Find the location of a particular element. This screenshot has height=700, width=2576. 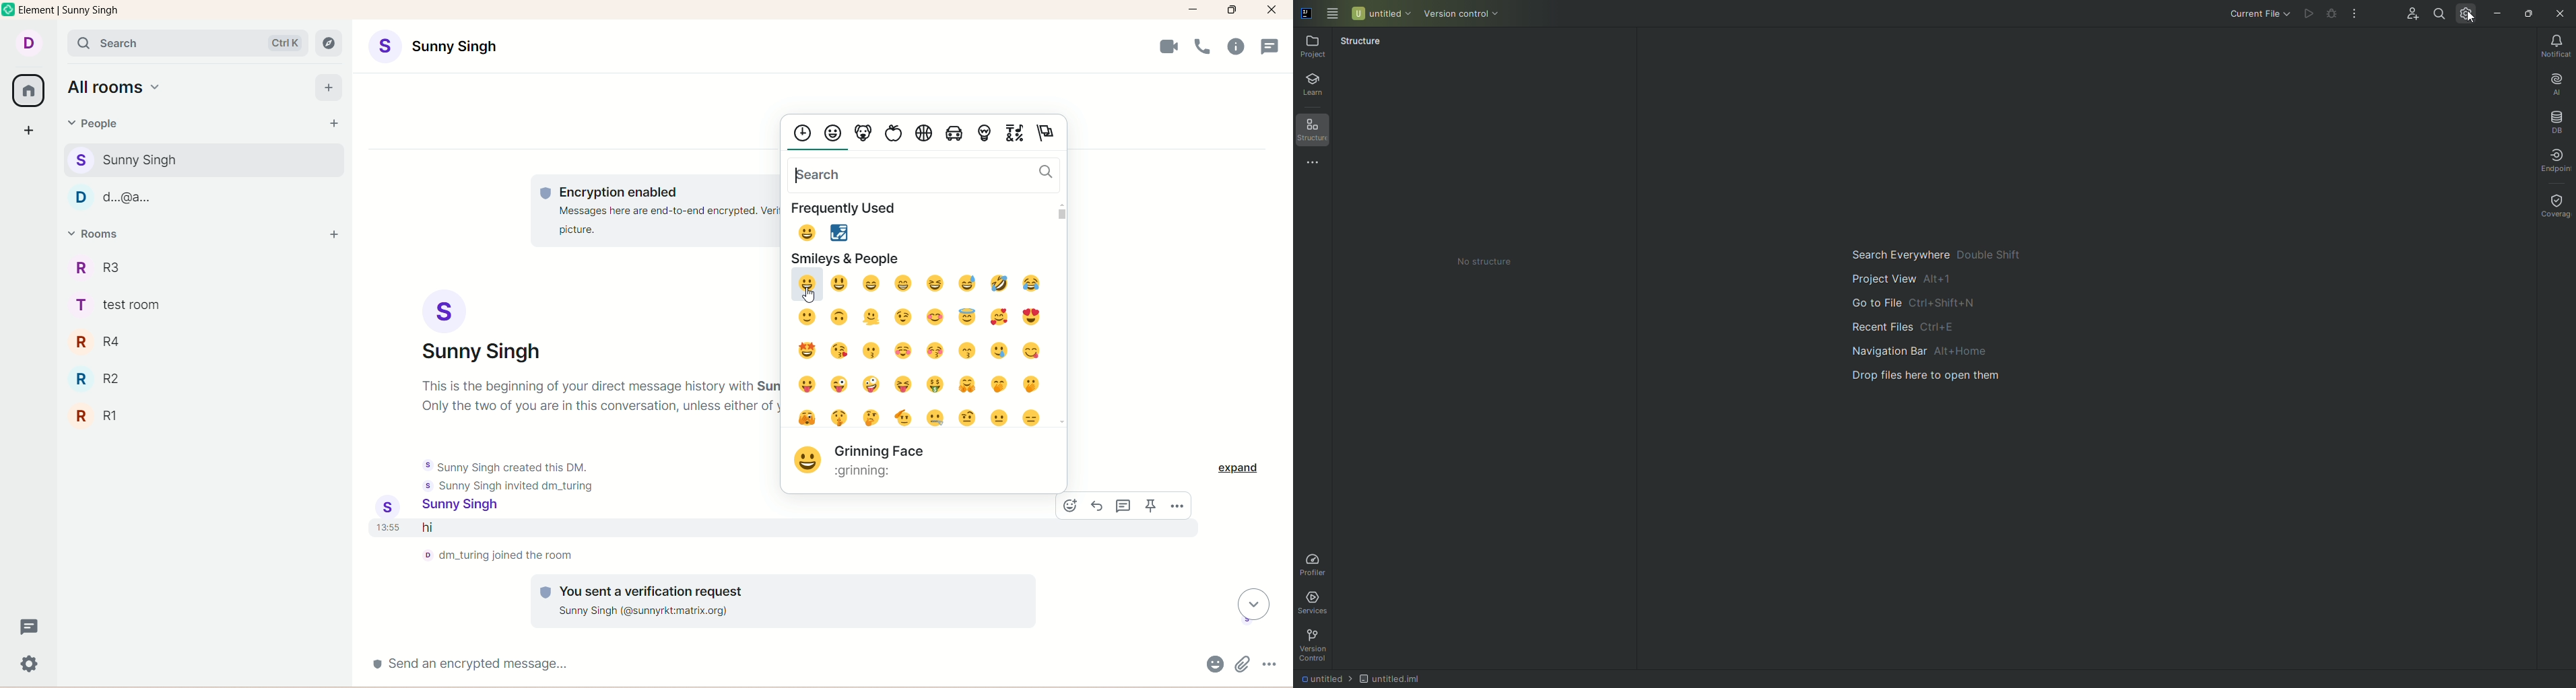

time is located at coordinates (389, 527).